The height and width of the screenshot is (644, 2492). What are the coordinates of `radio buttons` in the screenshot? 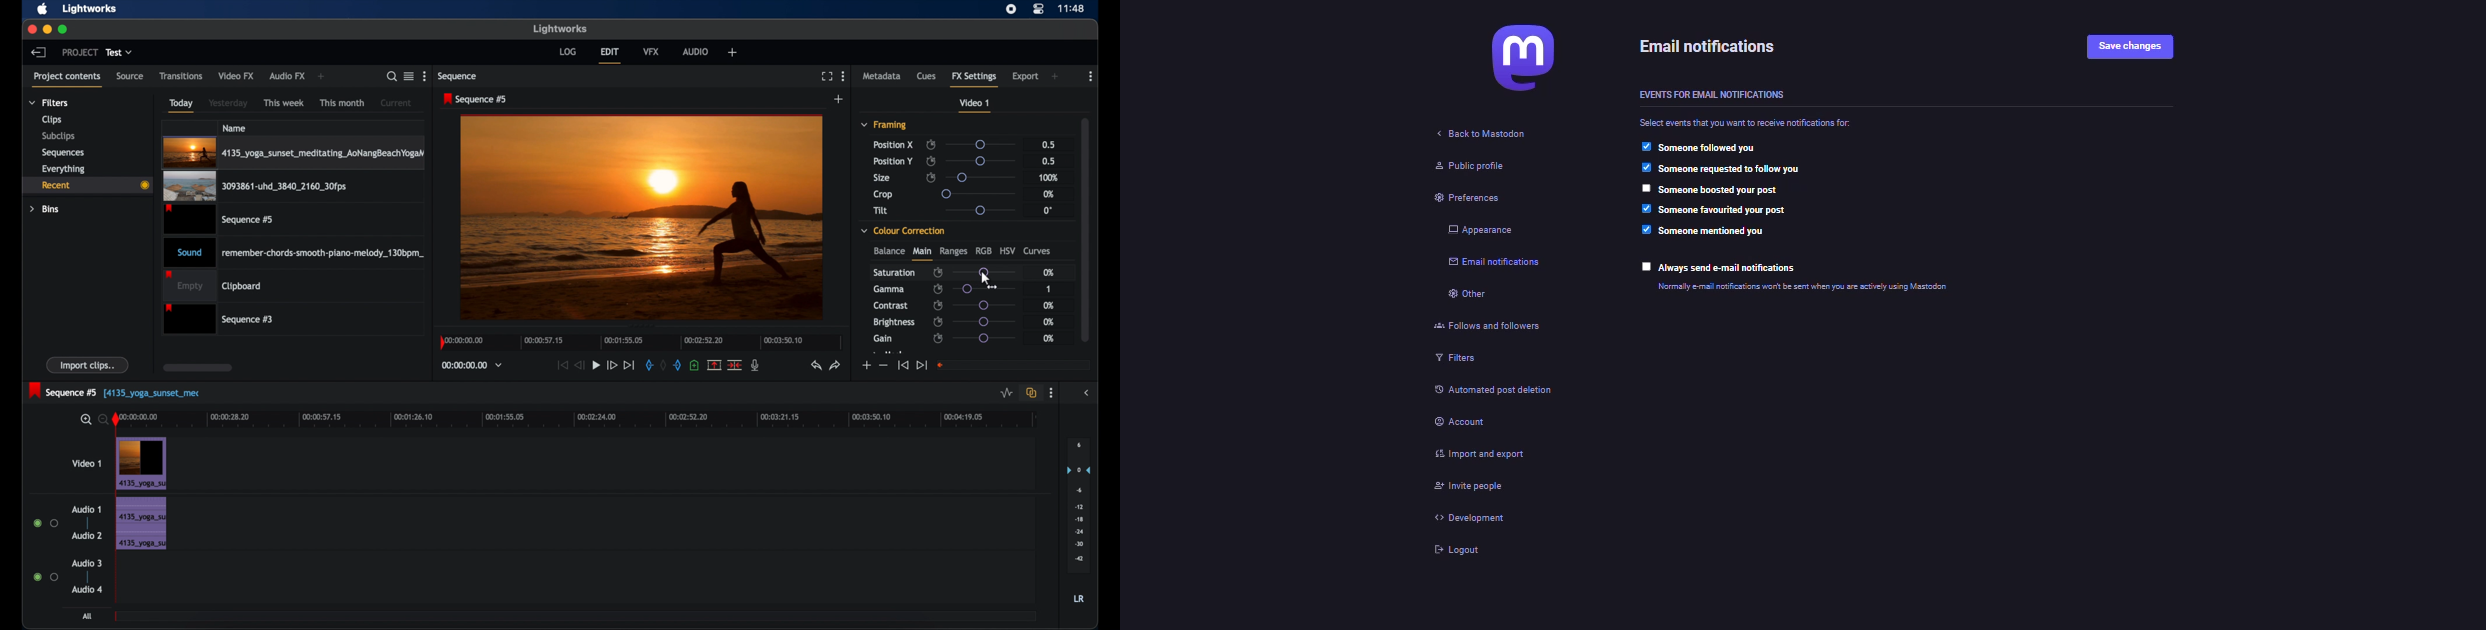 It's located at (46, 577).